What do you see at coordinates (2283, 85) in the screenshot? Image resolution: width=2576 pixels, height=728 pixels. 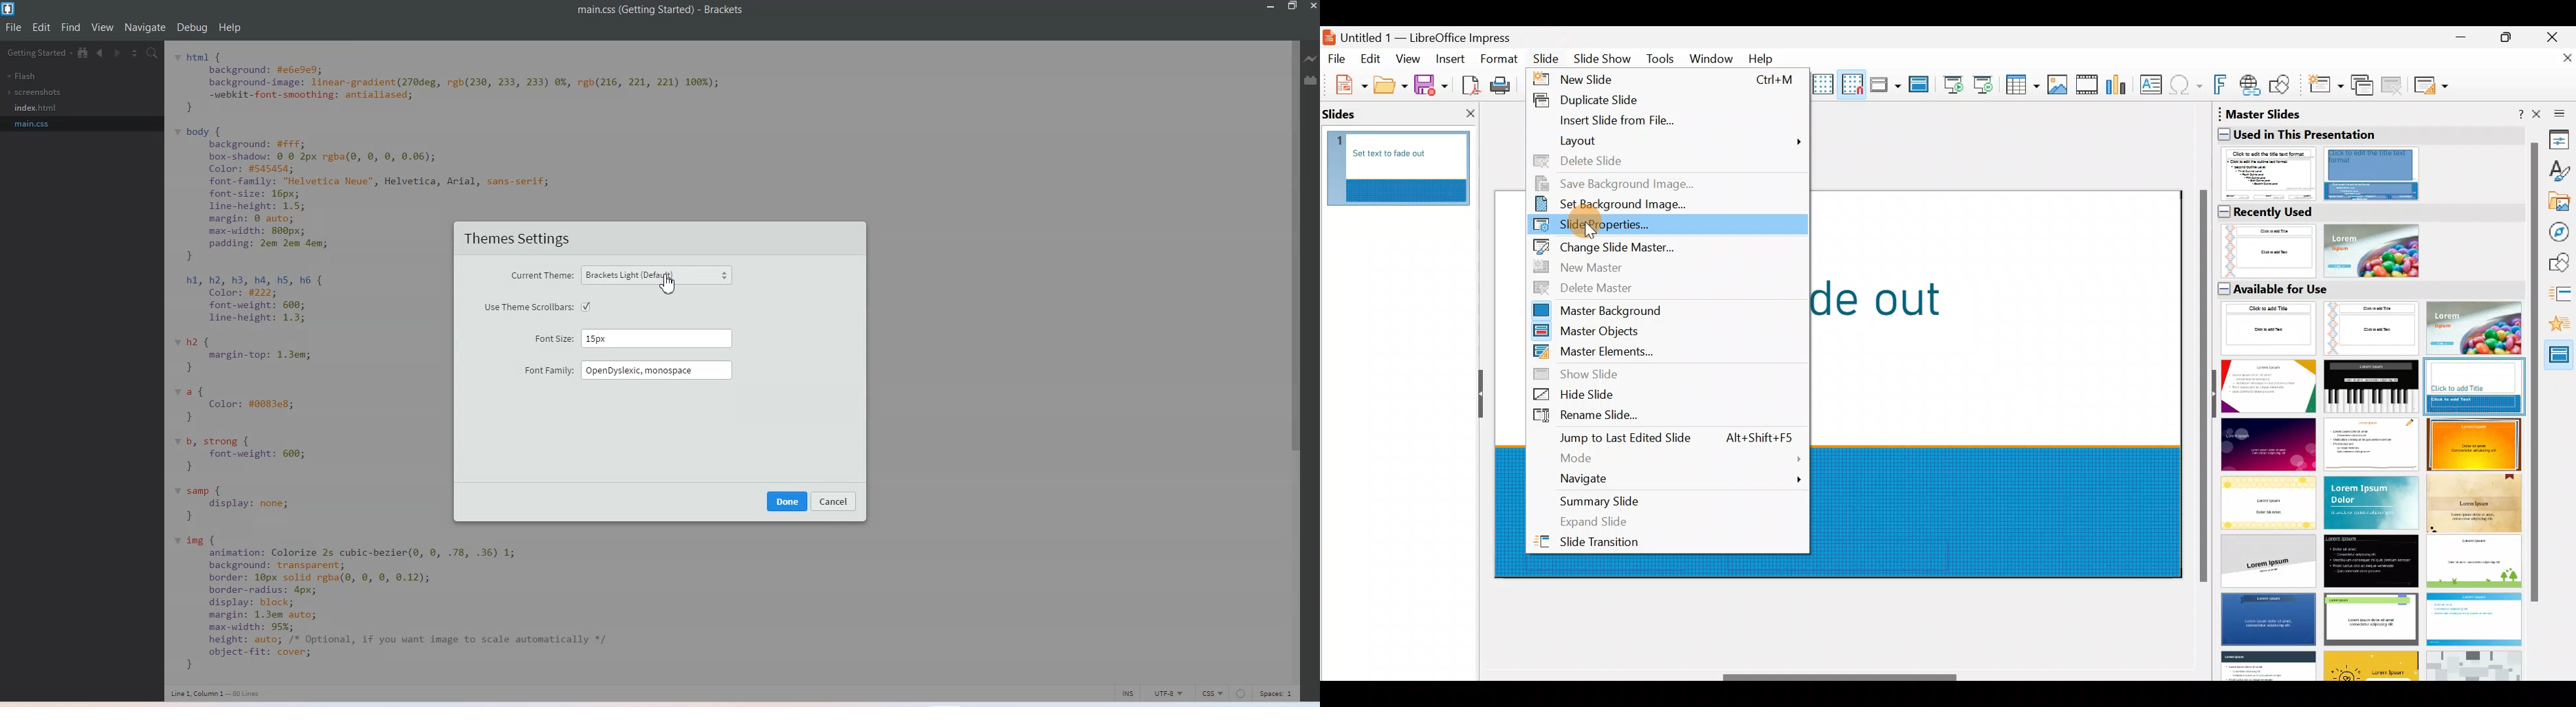 I see `Show draw functions` at bounding box center [2283, 85].